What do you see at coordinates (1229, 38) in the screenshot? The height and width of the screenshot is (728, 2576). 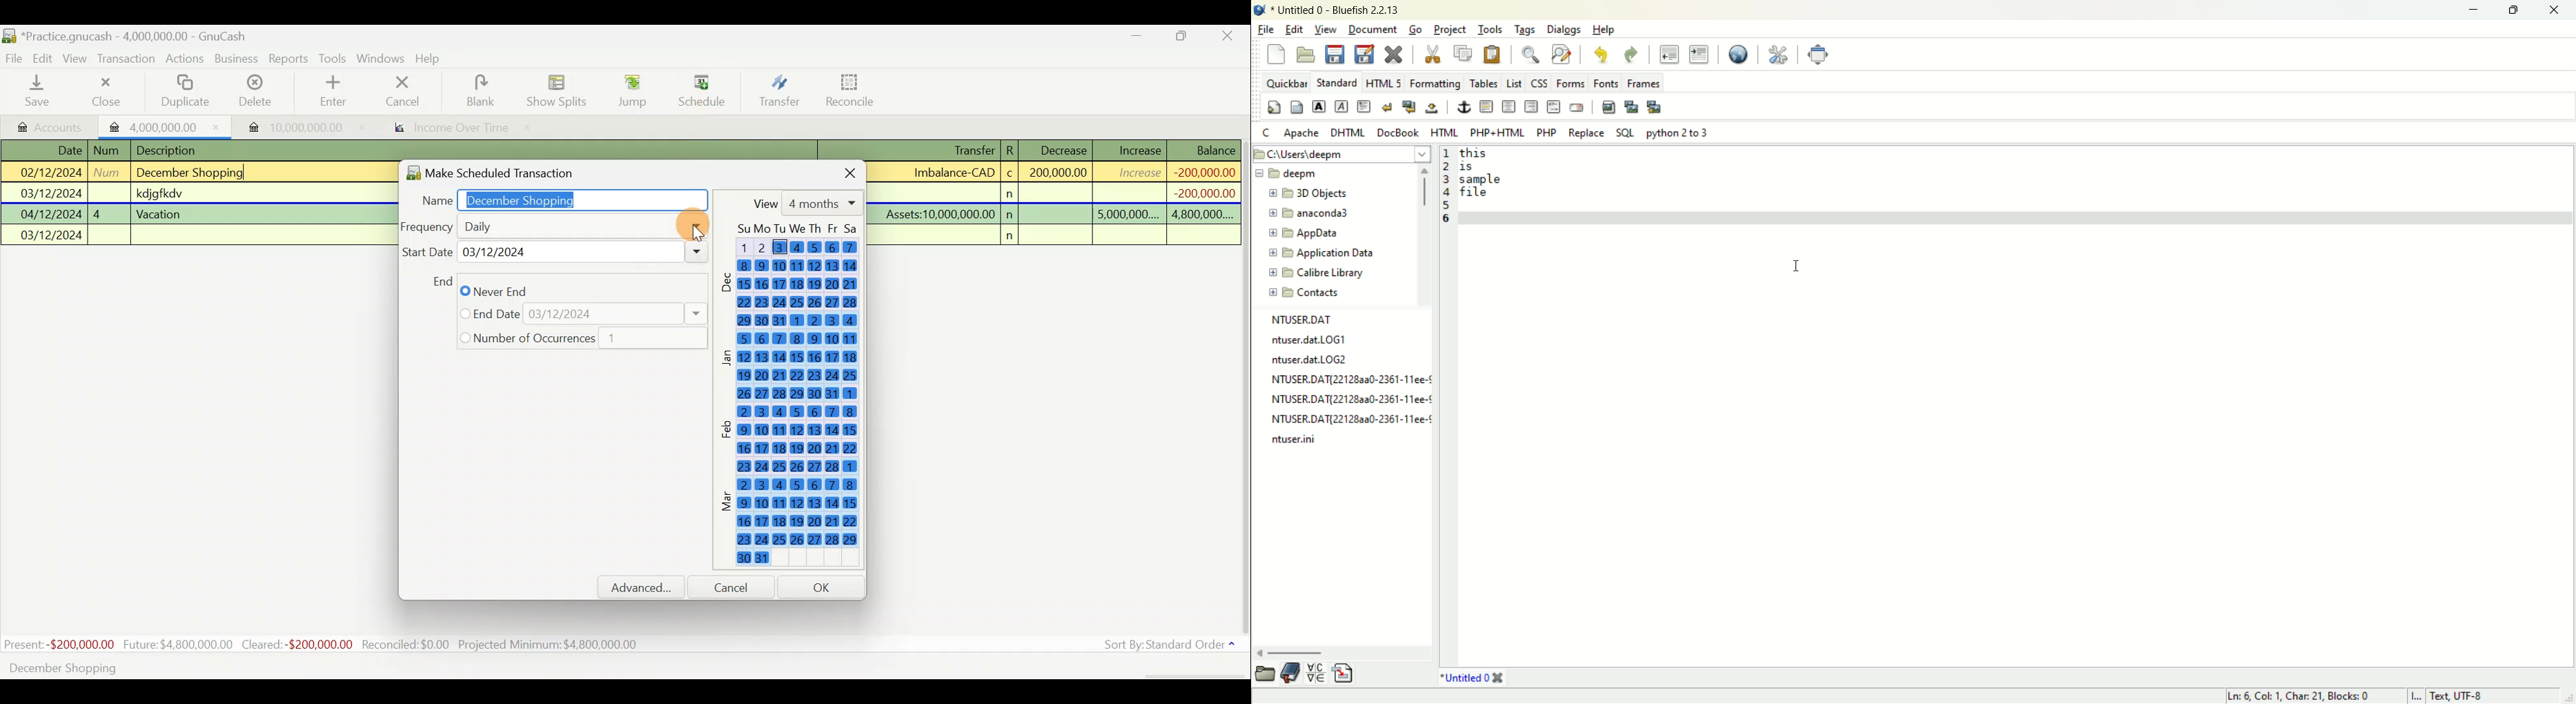 I see `Close` at bounding box center [1229, 38].